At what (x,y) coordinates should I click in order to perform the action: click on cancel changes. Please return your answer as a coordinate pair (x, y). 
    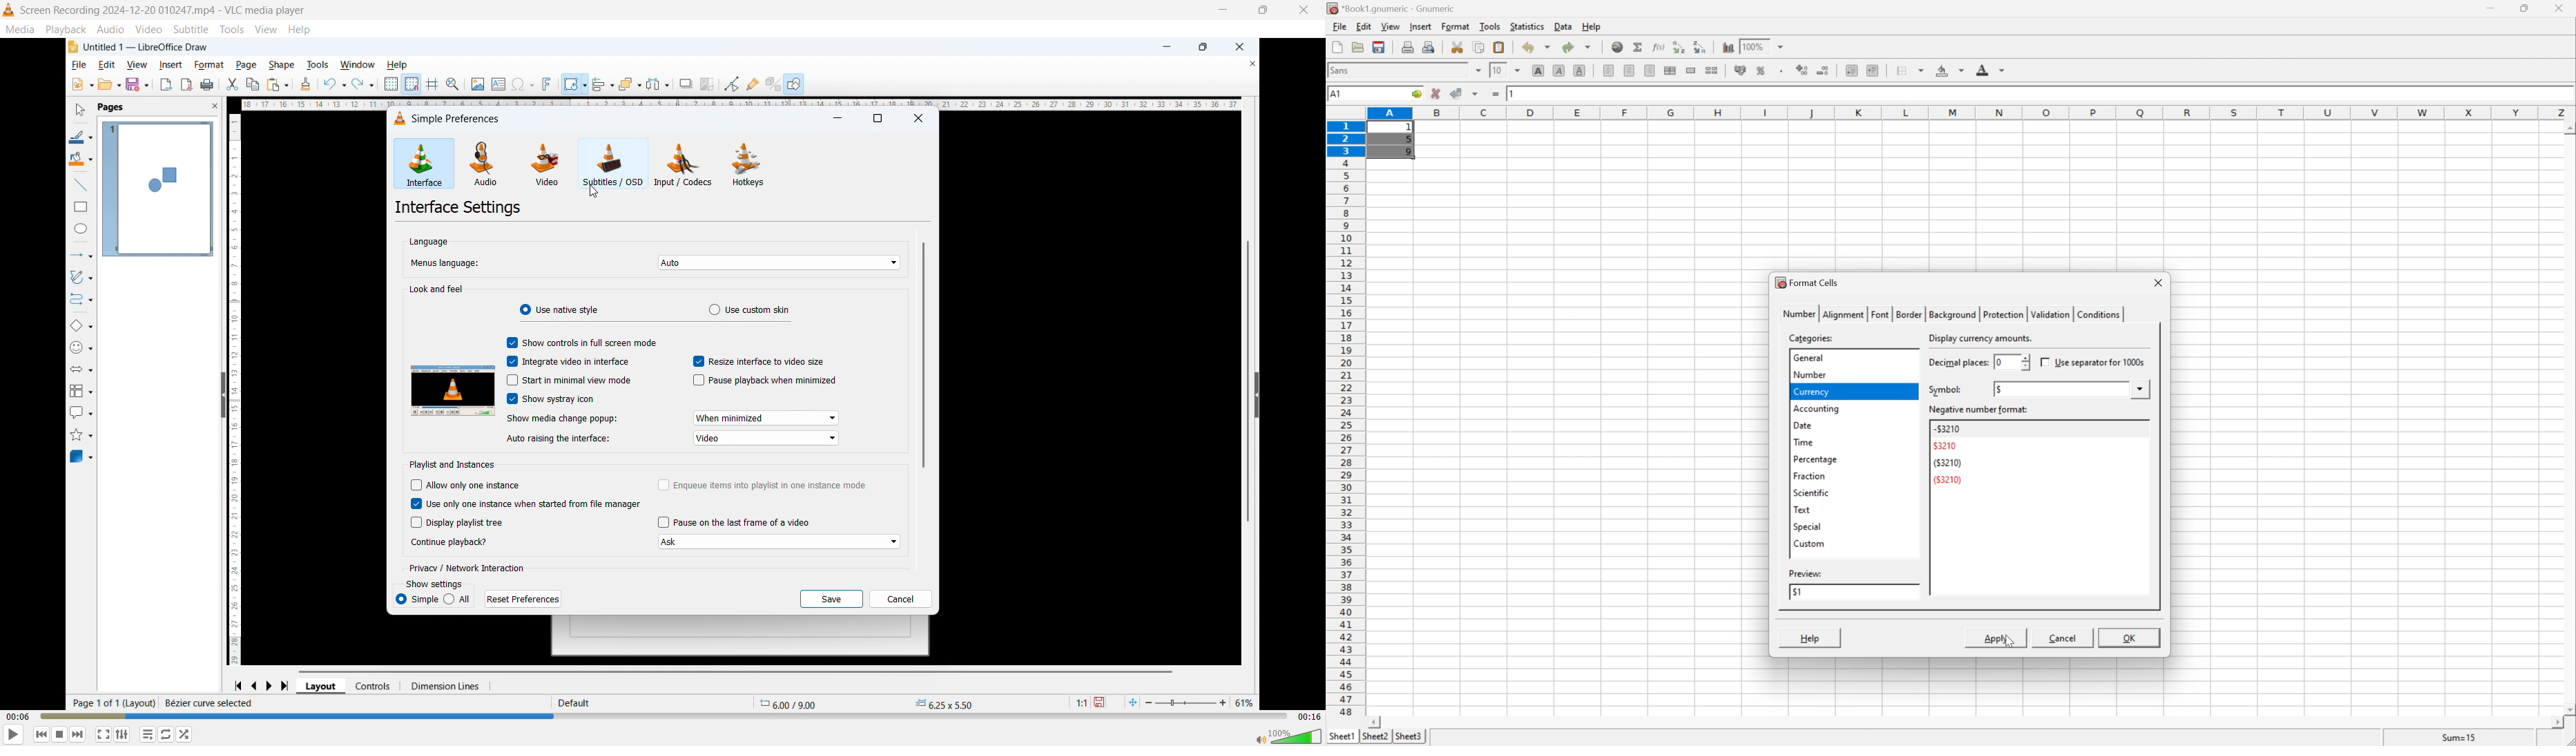
    Looking at the image, I should click on (1436, 93).